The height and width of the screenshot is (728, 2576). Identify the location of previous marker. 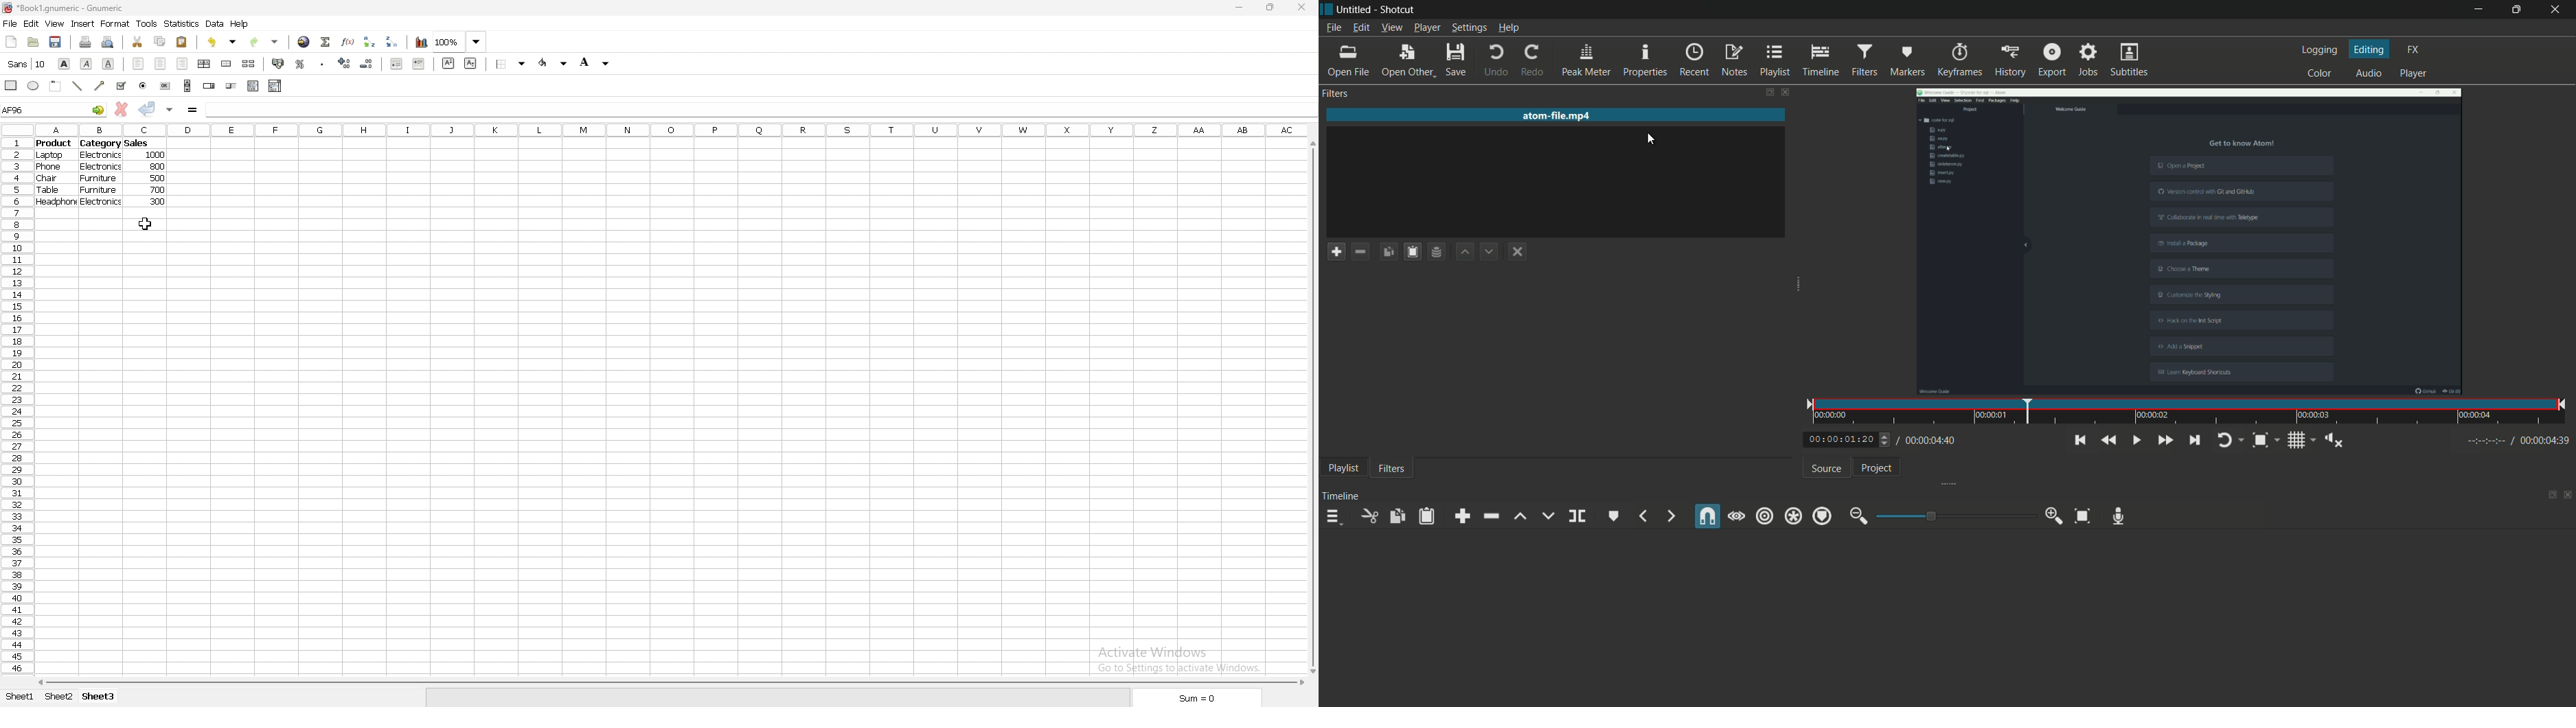
(1645, 515).